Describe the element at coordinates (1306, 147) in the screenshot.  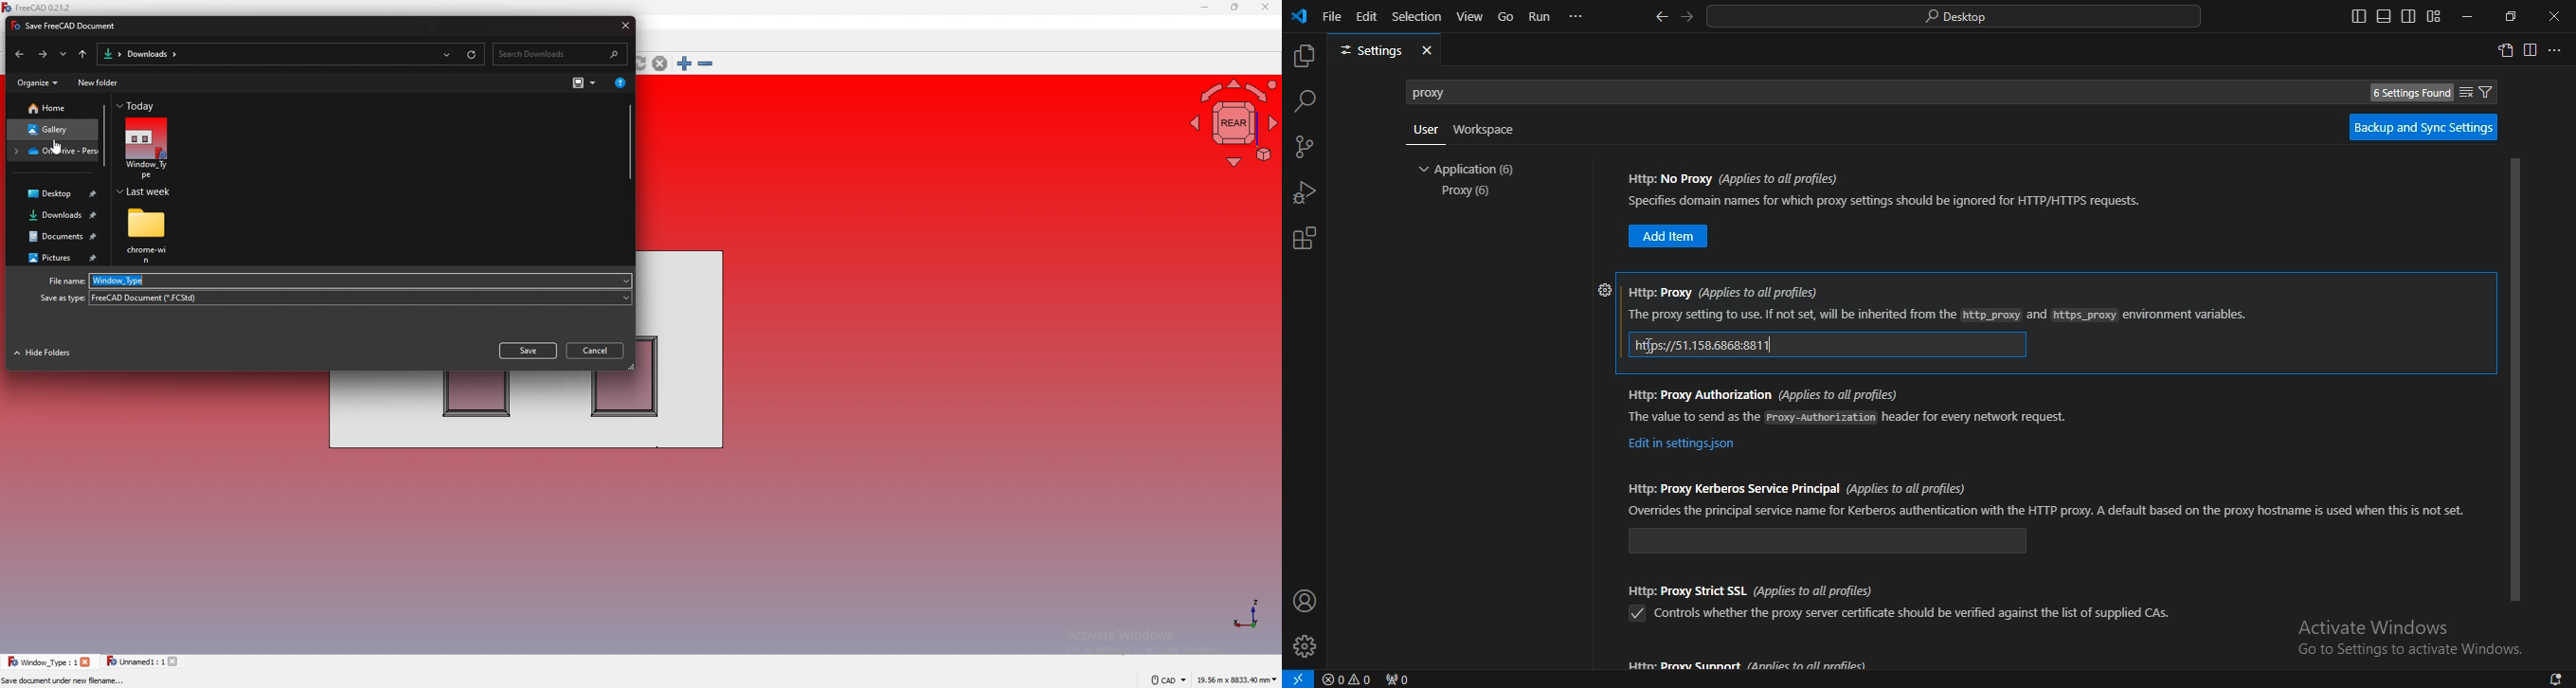
I see `source control` at that location.